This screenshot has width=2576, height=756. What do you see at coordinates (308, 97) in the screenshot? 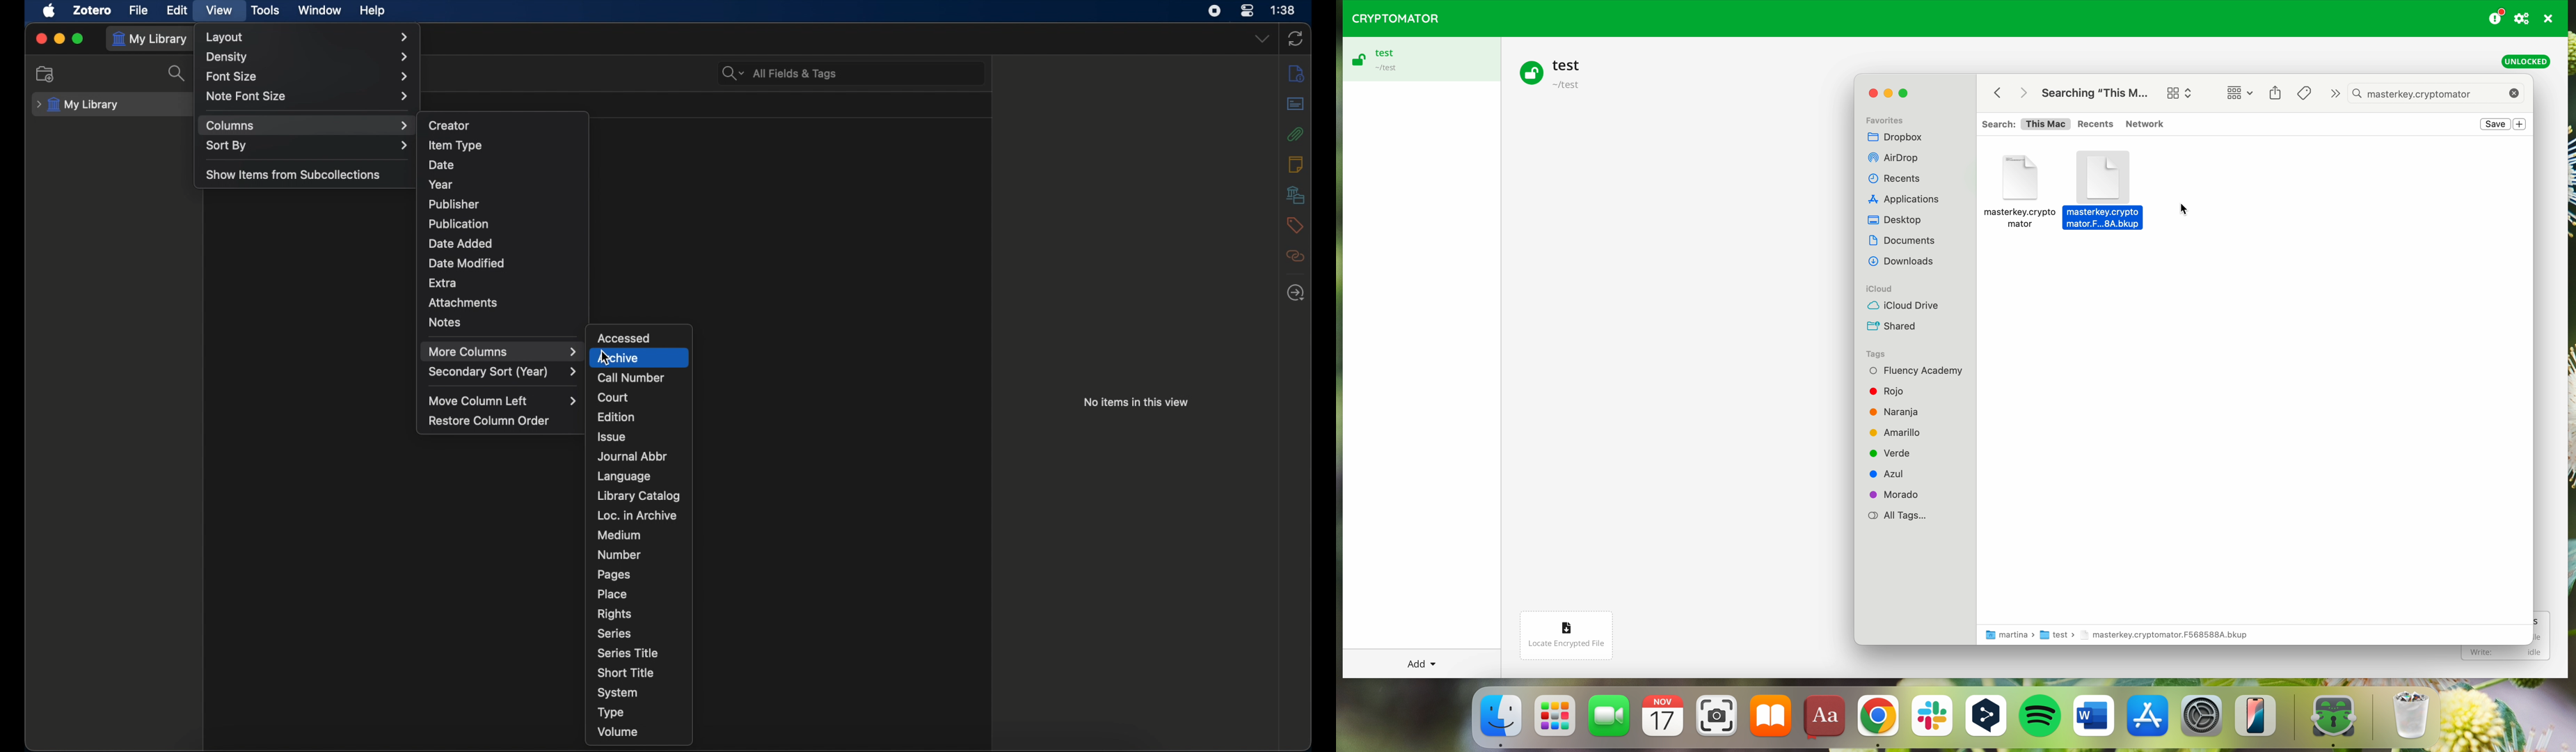
I see `note font size` at bounding box center [308, 97].